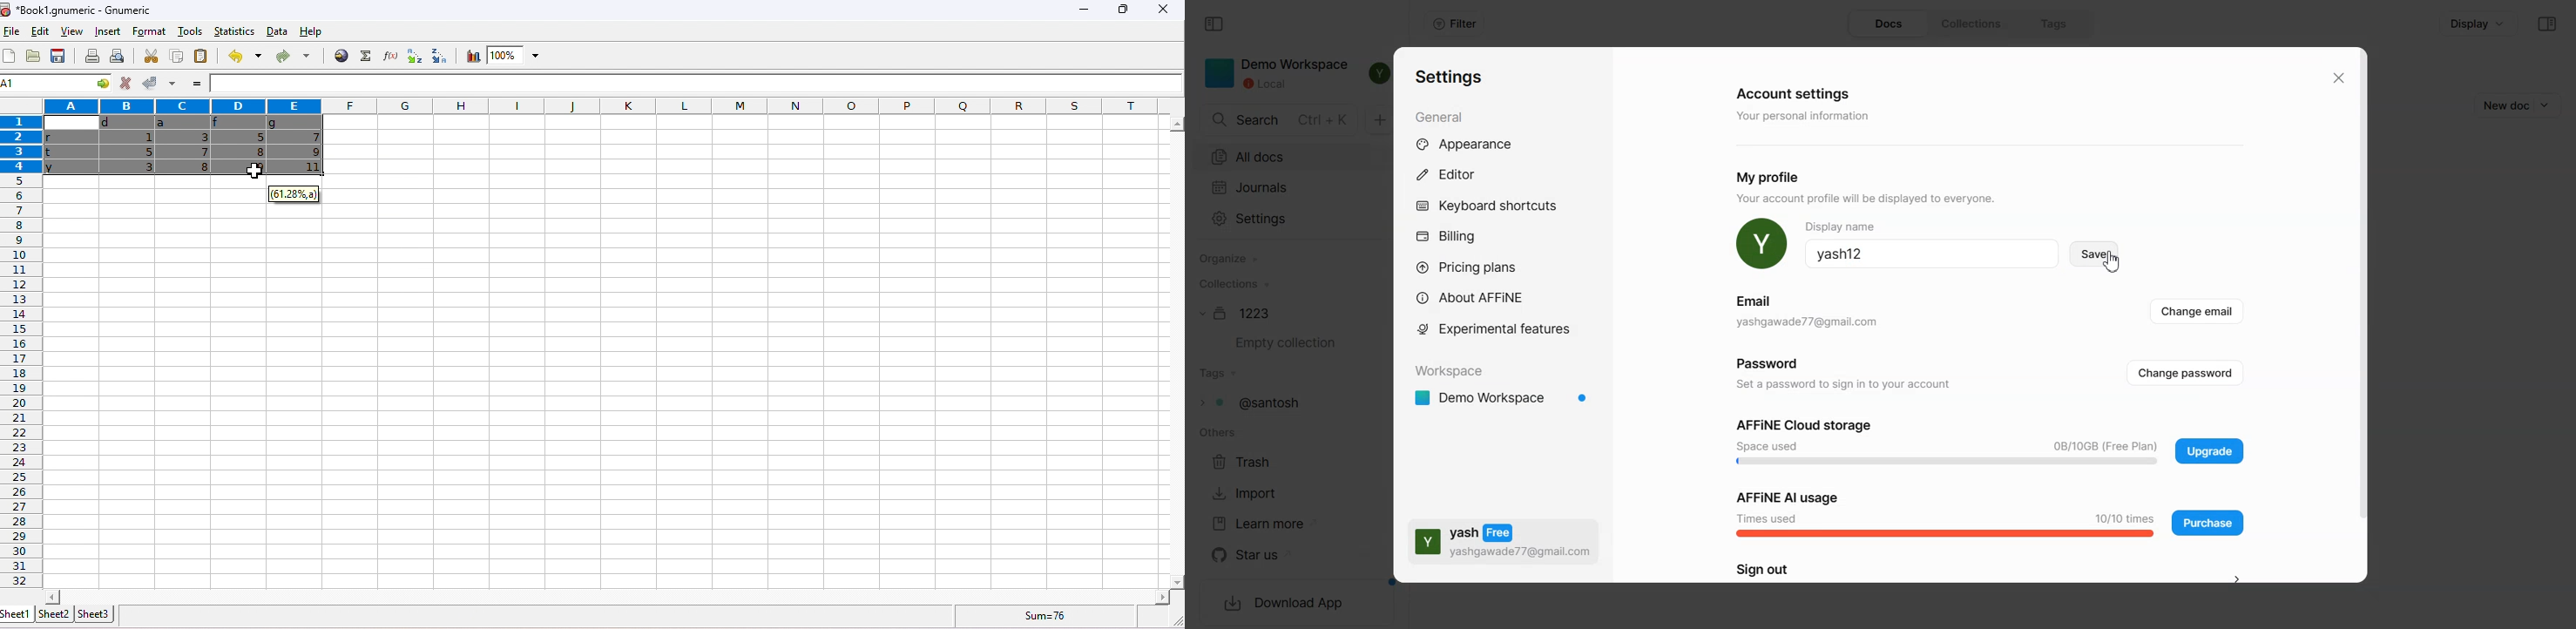 This screenshot has width=2576, height=644. Describe the element at coordinates (95, 85) in the screenshot. I see `cell functions` at that location.